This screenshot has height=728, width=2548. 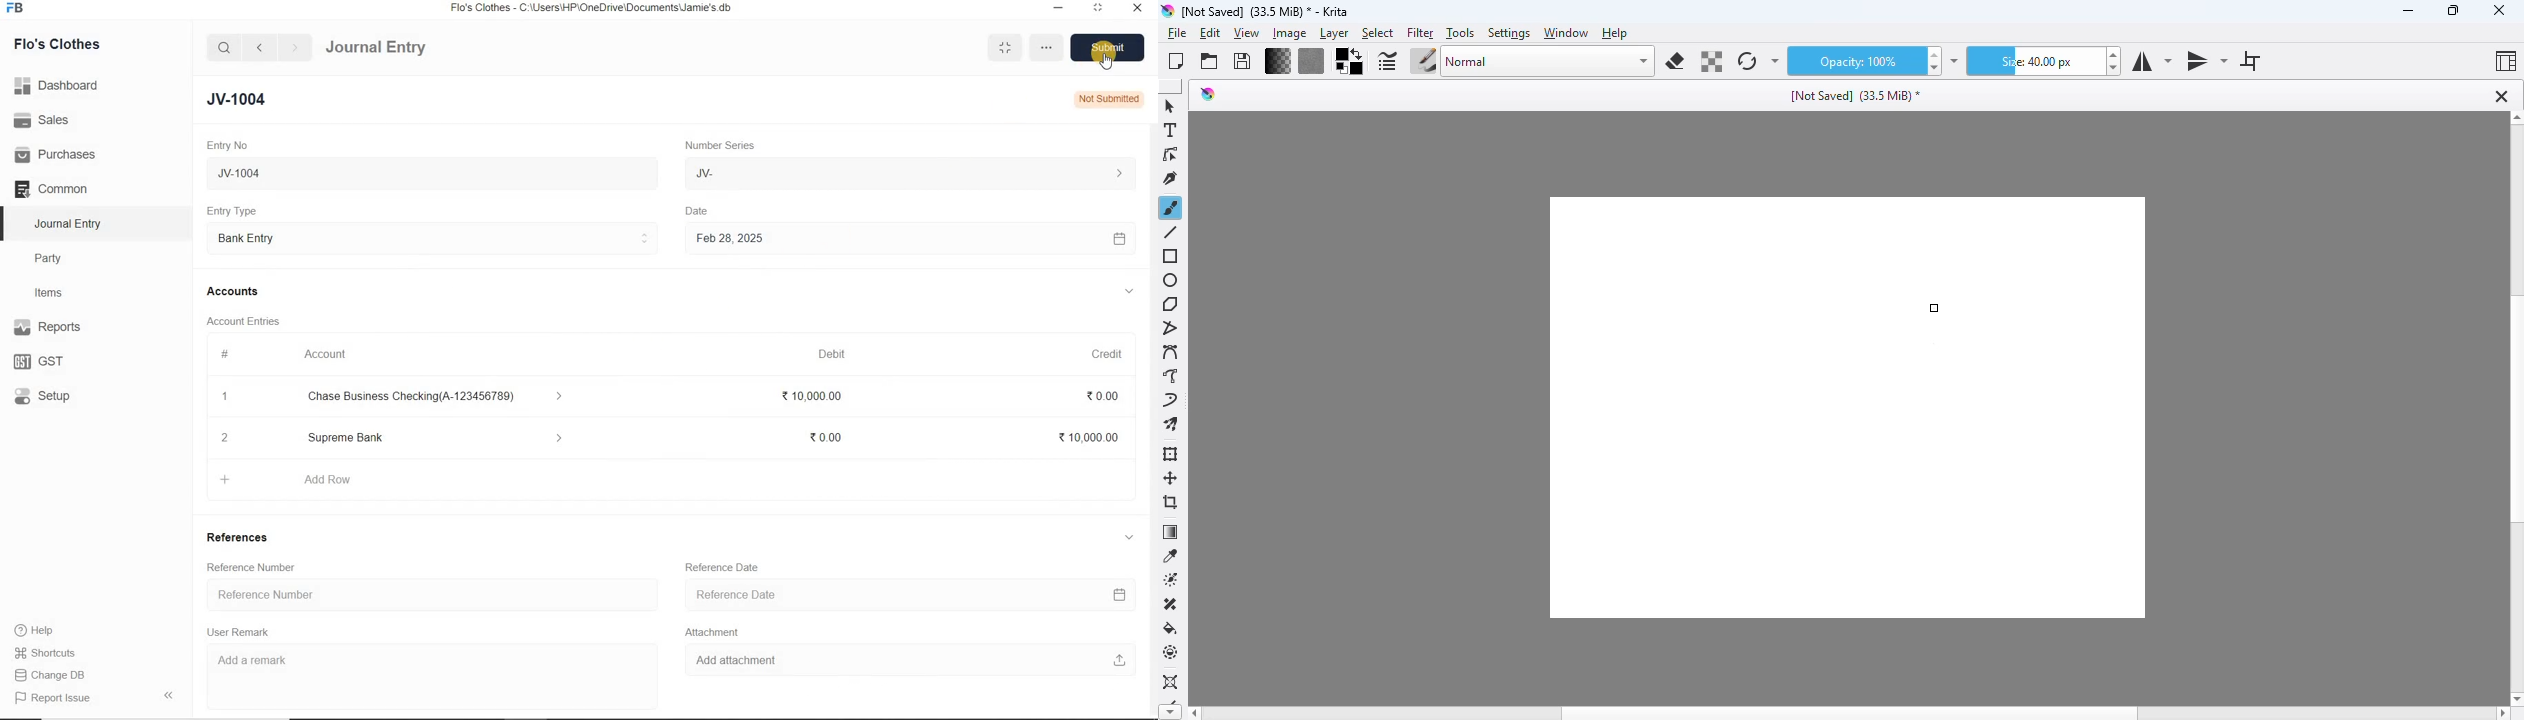 What do you see at coordinates (1046, 49) in the screenshot?
I see `more options` at bounding box center [1046, 49].